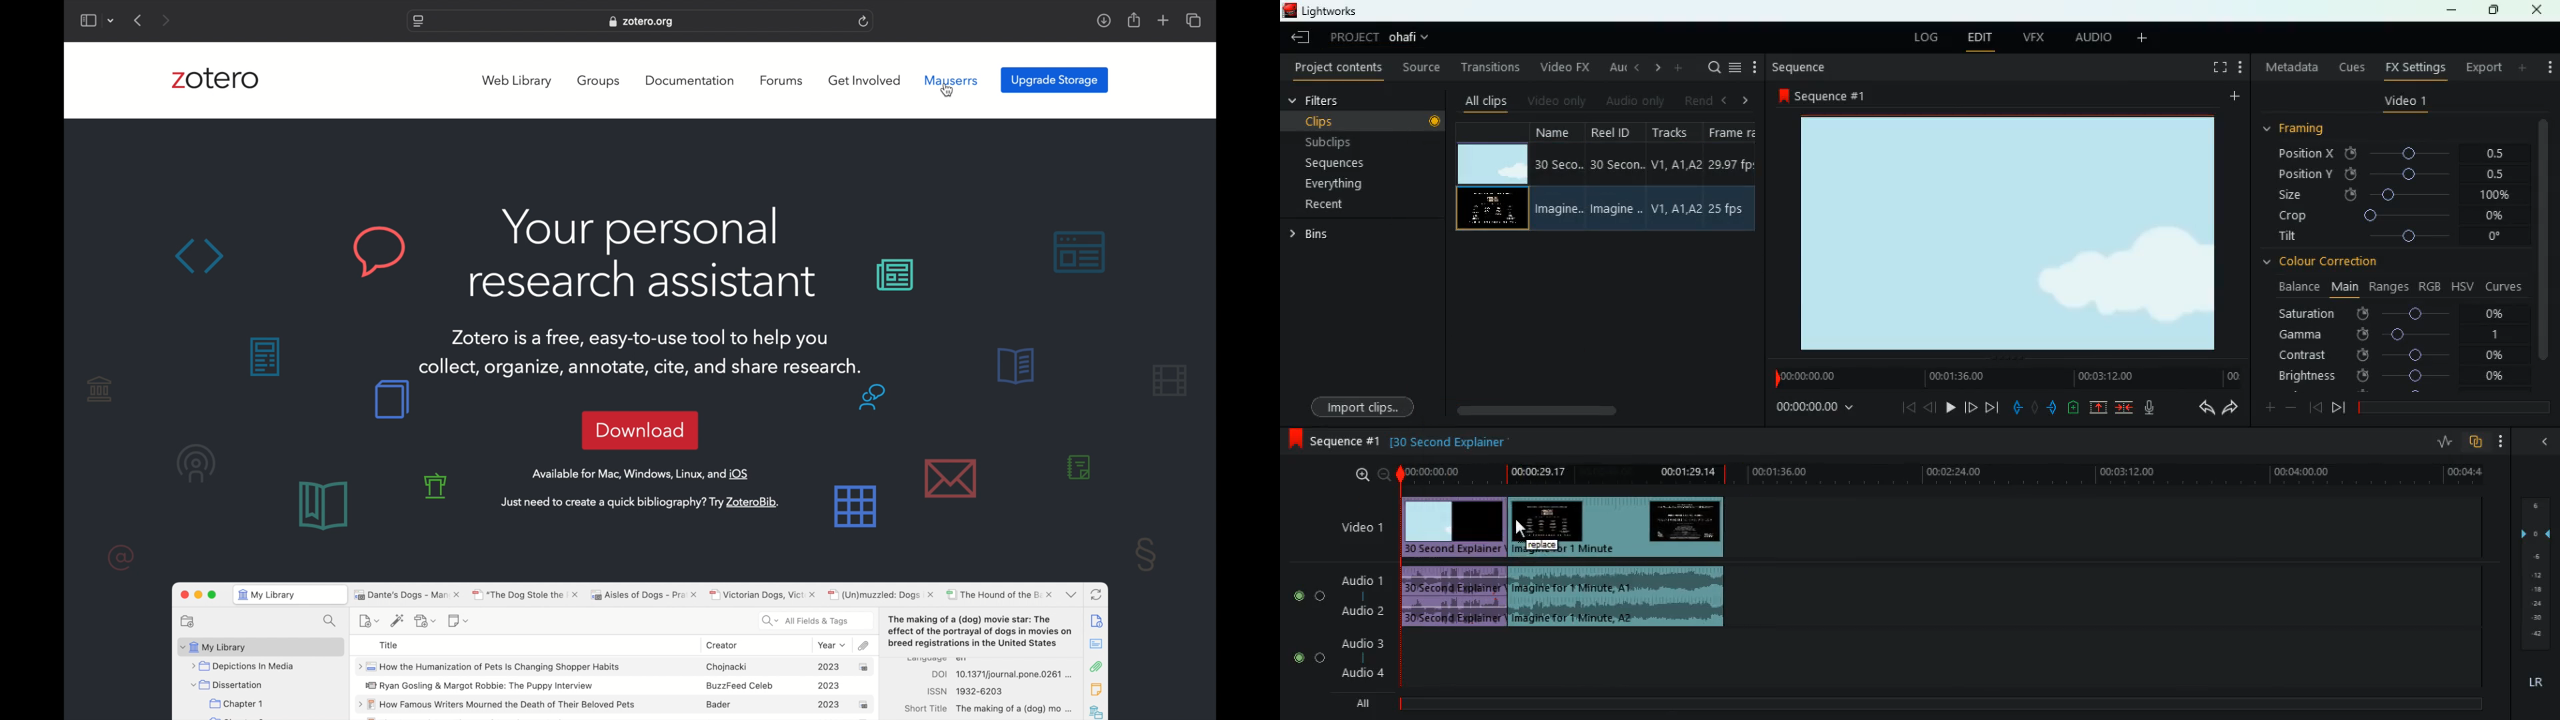 This screenshot has width=2576, height=728. What do you see at coordinates (1370, 703) in the screenshot?
I see `all` at bounding box center [1370, 703].